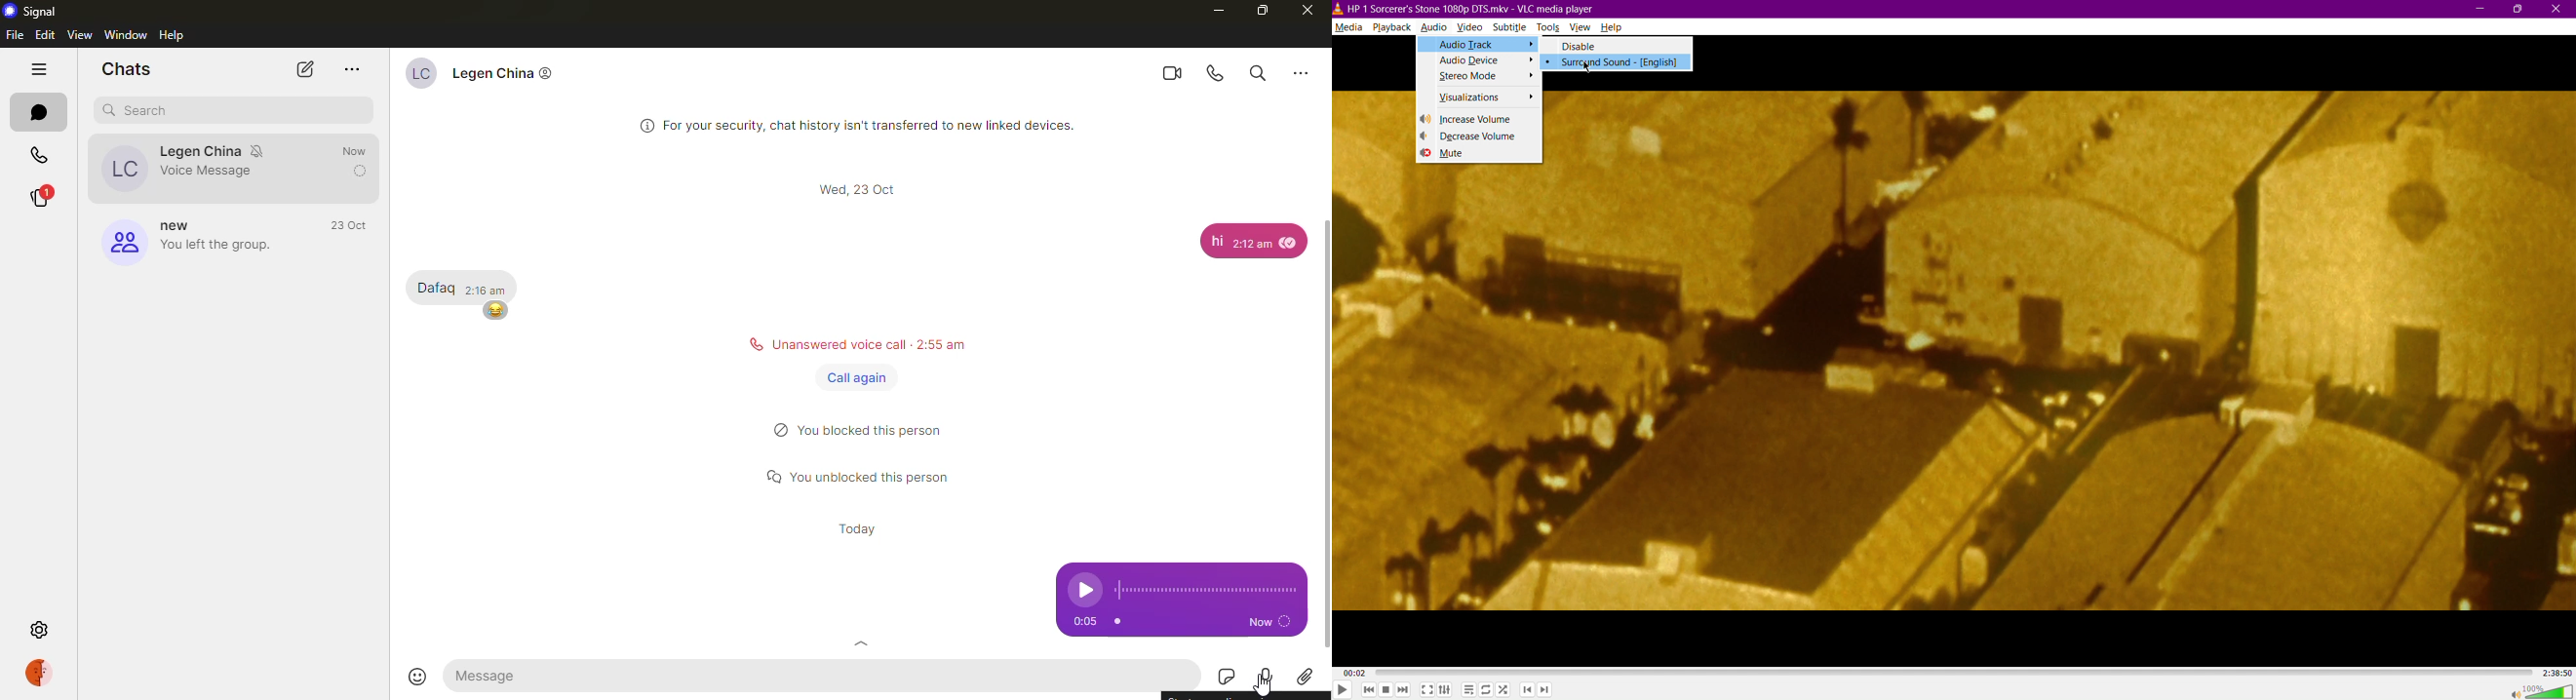 Image resolution: width=2576 pixels, height=700 pixels. Describe the element at coordinates (1511, 29) in the screenshot. I see `Subtitle` at that location.